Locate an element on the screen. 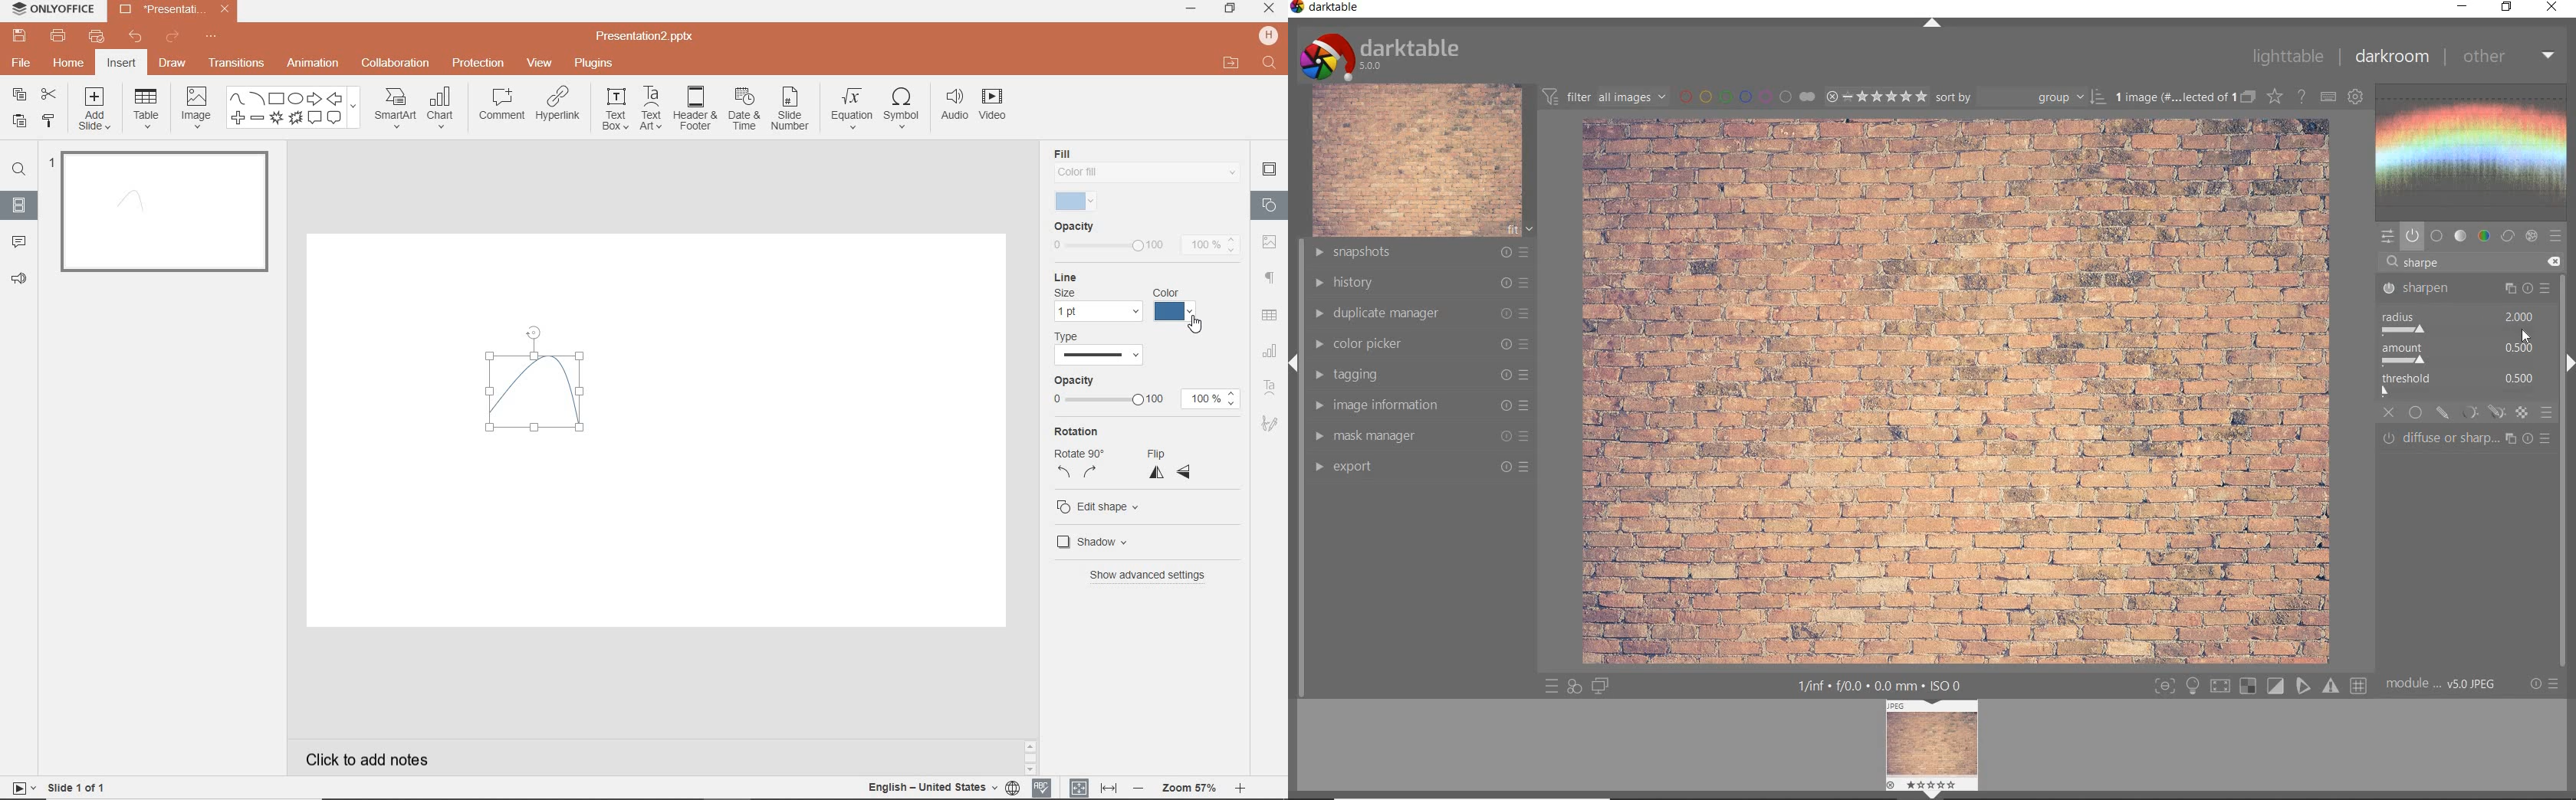 Image resolution: width=2576 pixels, height=812 pixels. next is located at coordinates (2568, 363).